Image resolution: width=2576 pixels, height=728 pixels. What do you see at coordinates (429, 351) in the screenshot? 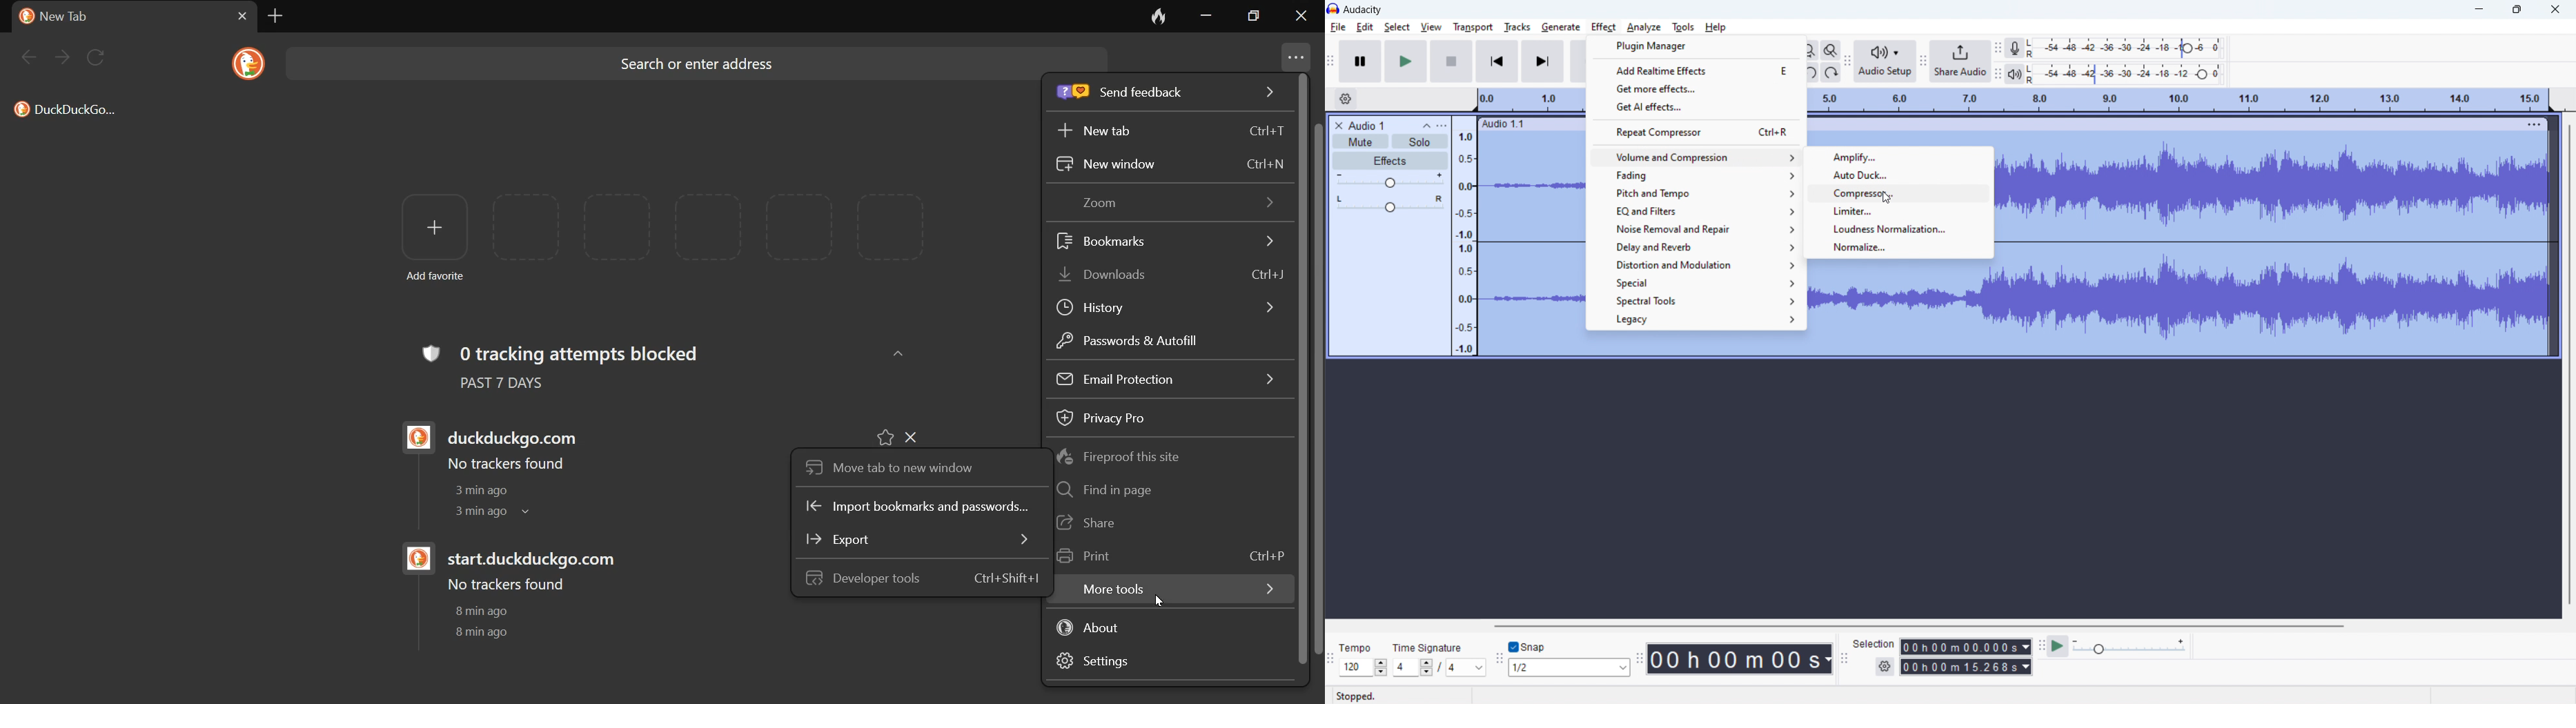
I see `tracking logo` at bounding box center [429, 351].